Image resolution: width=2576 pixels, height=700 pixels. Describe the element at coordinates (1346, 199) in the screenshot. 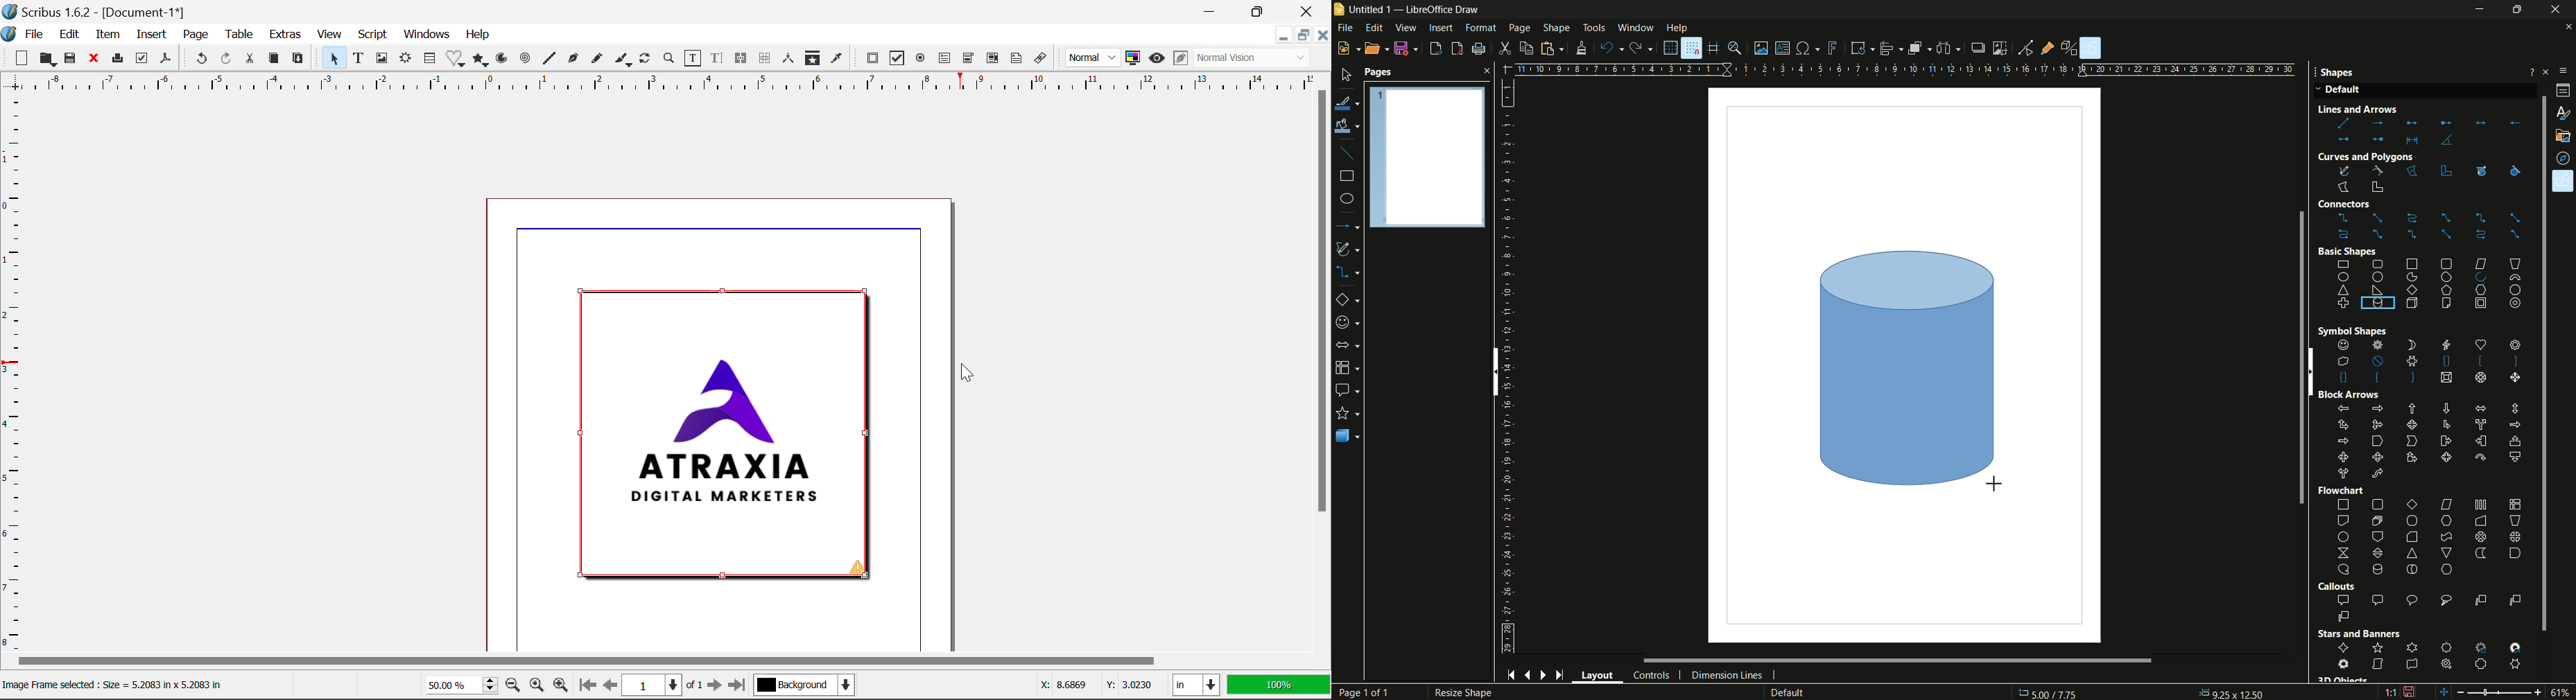

I see `ellipse` at that location.